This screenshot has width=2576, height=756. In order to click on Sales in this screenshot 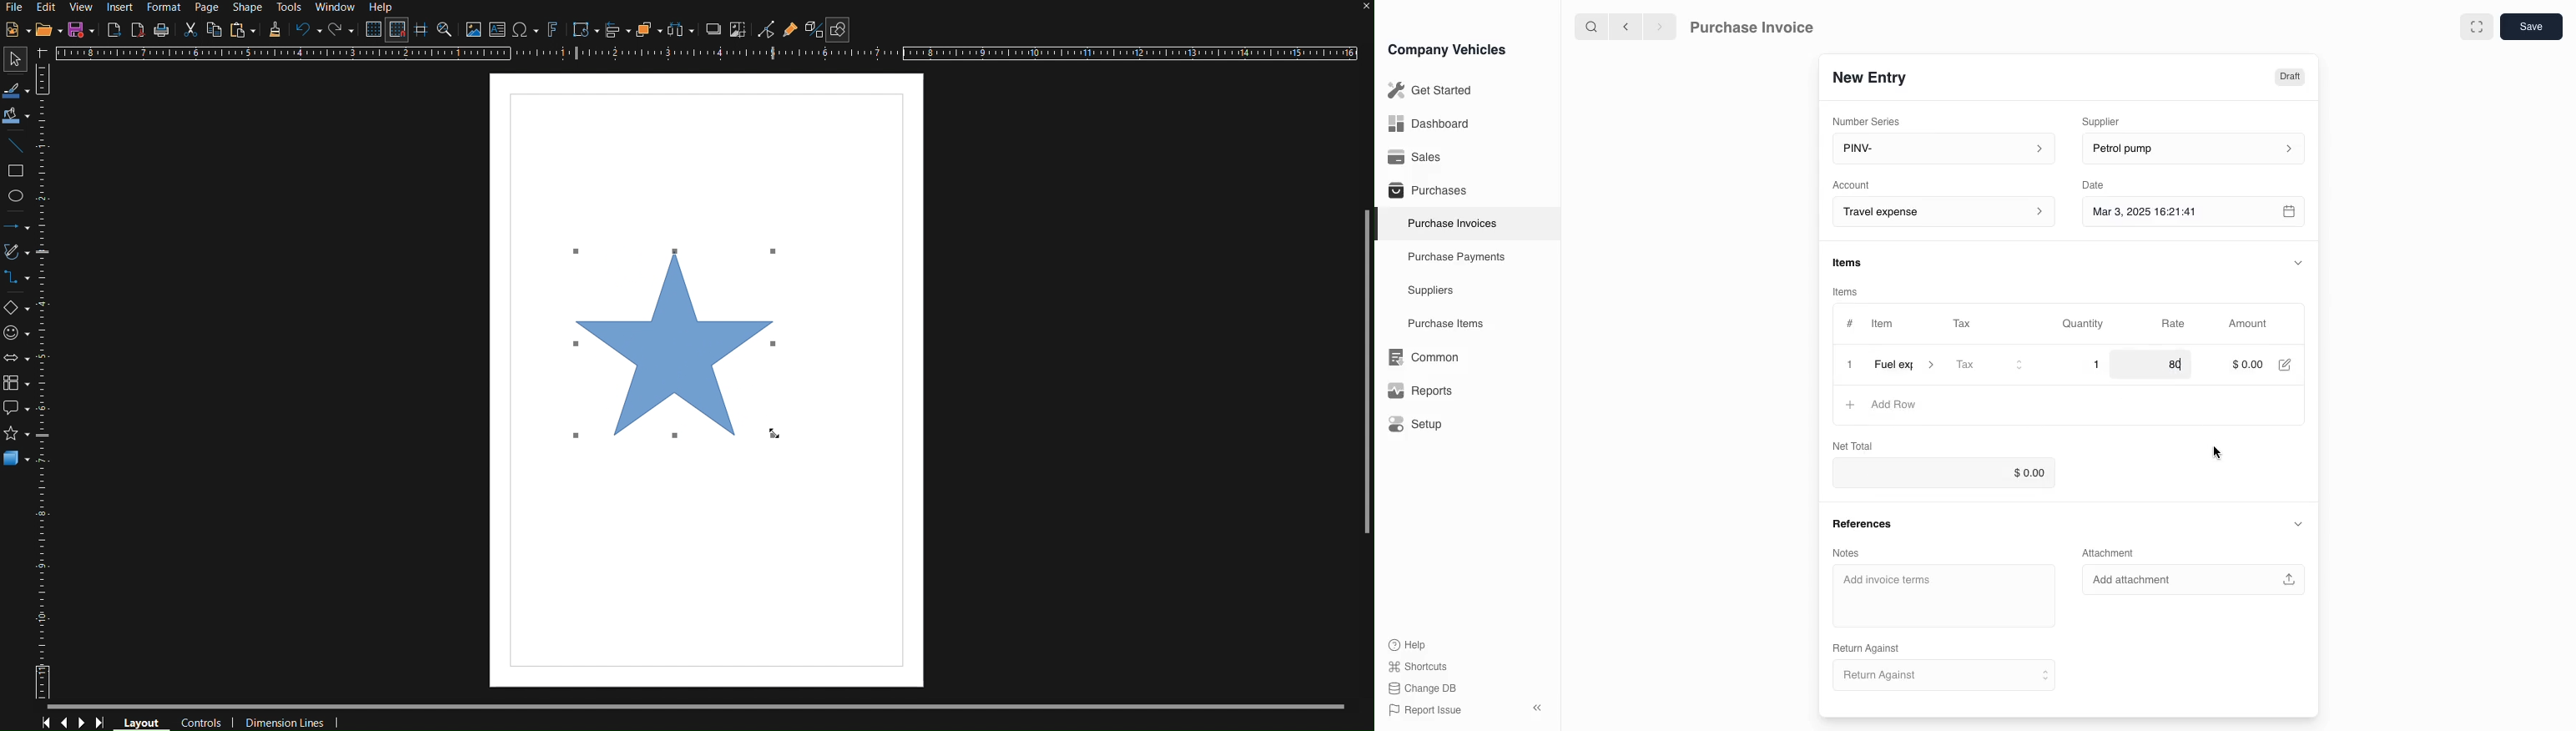, I will do `click(1415, 157)`.